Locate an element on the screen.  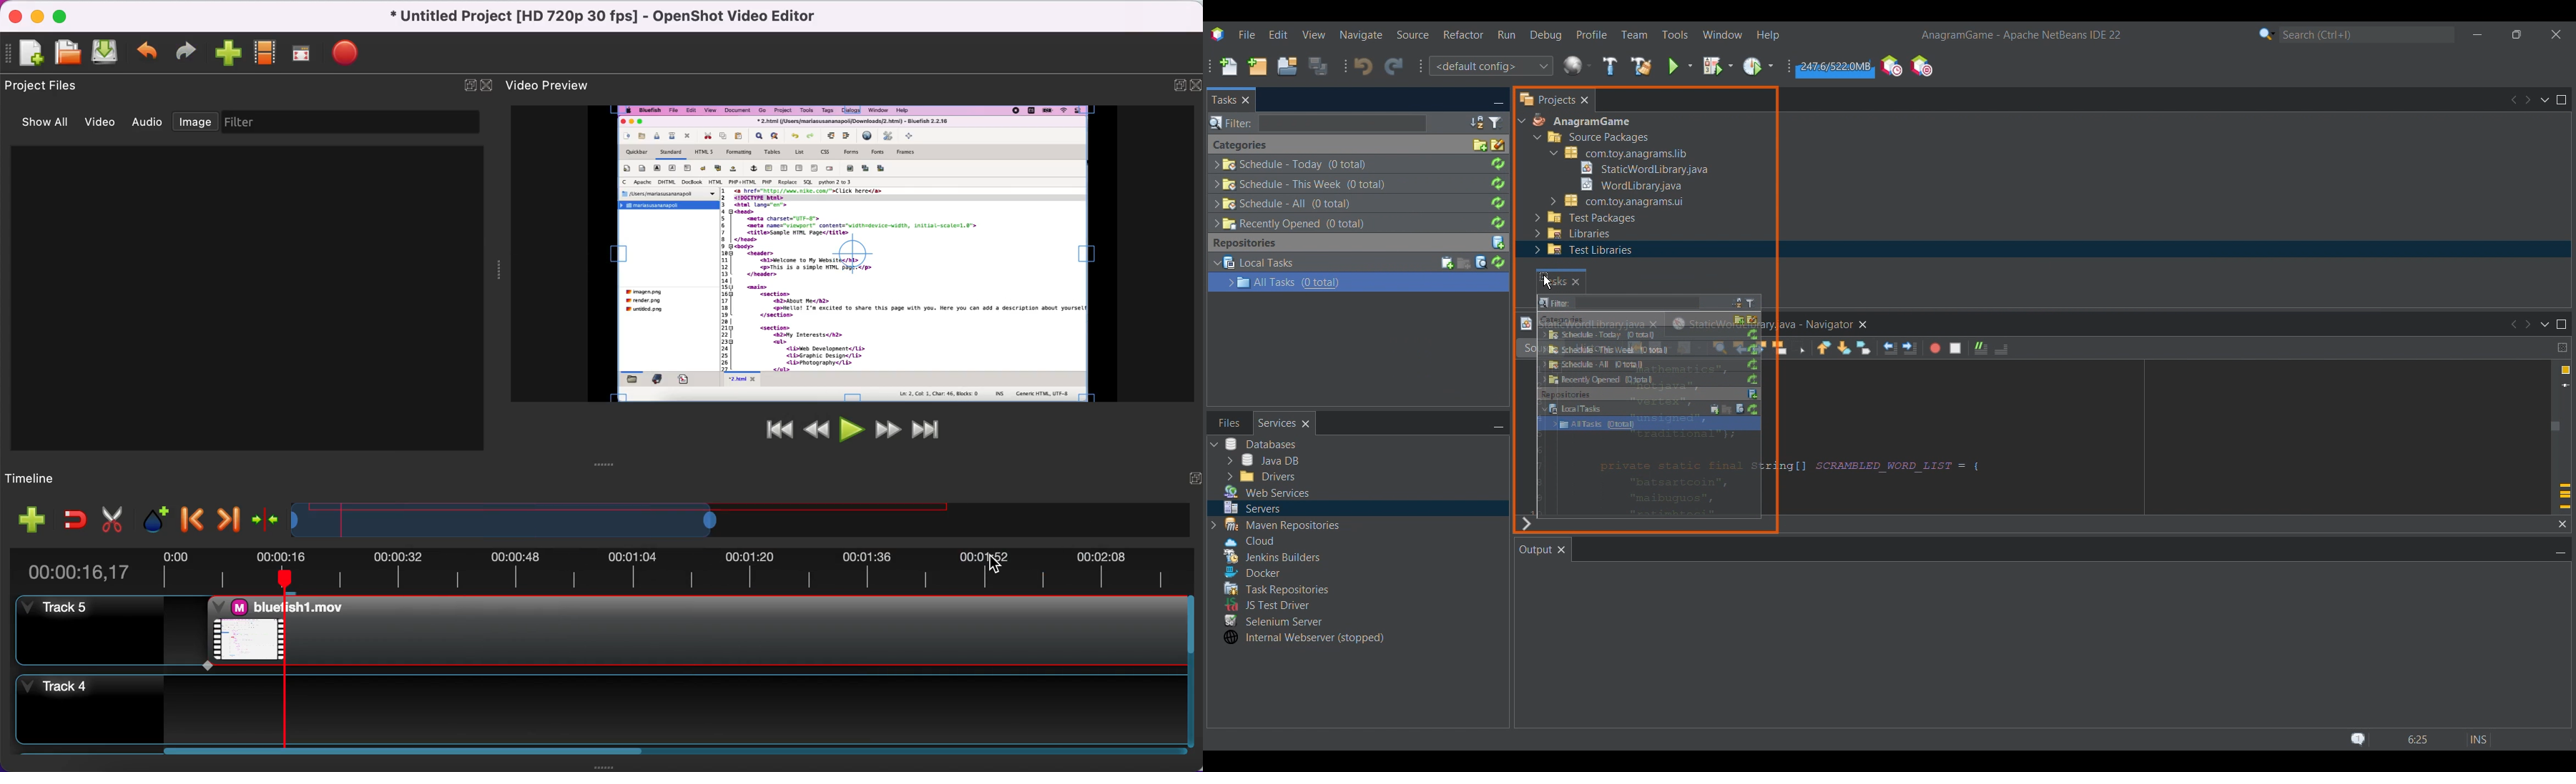
new project is located at coordinates (31, 55).